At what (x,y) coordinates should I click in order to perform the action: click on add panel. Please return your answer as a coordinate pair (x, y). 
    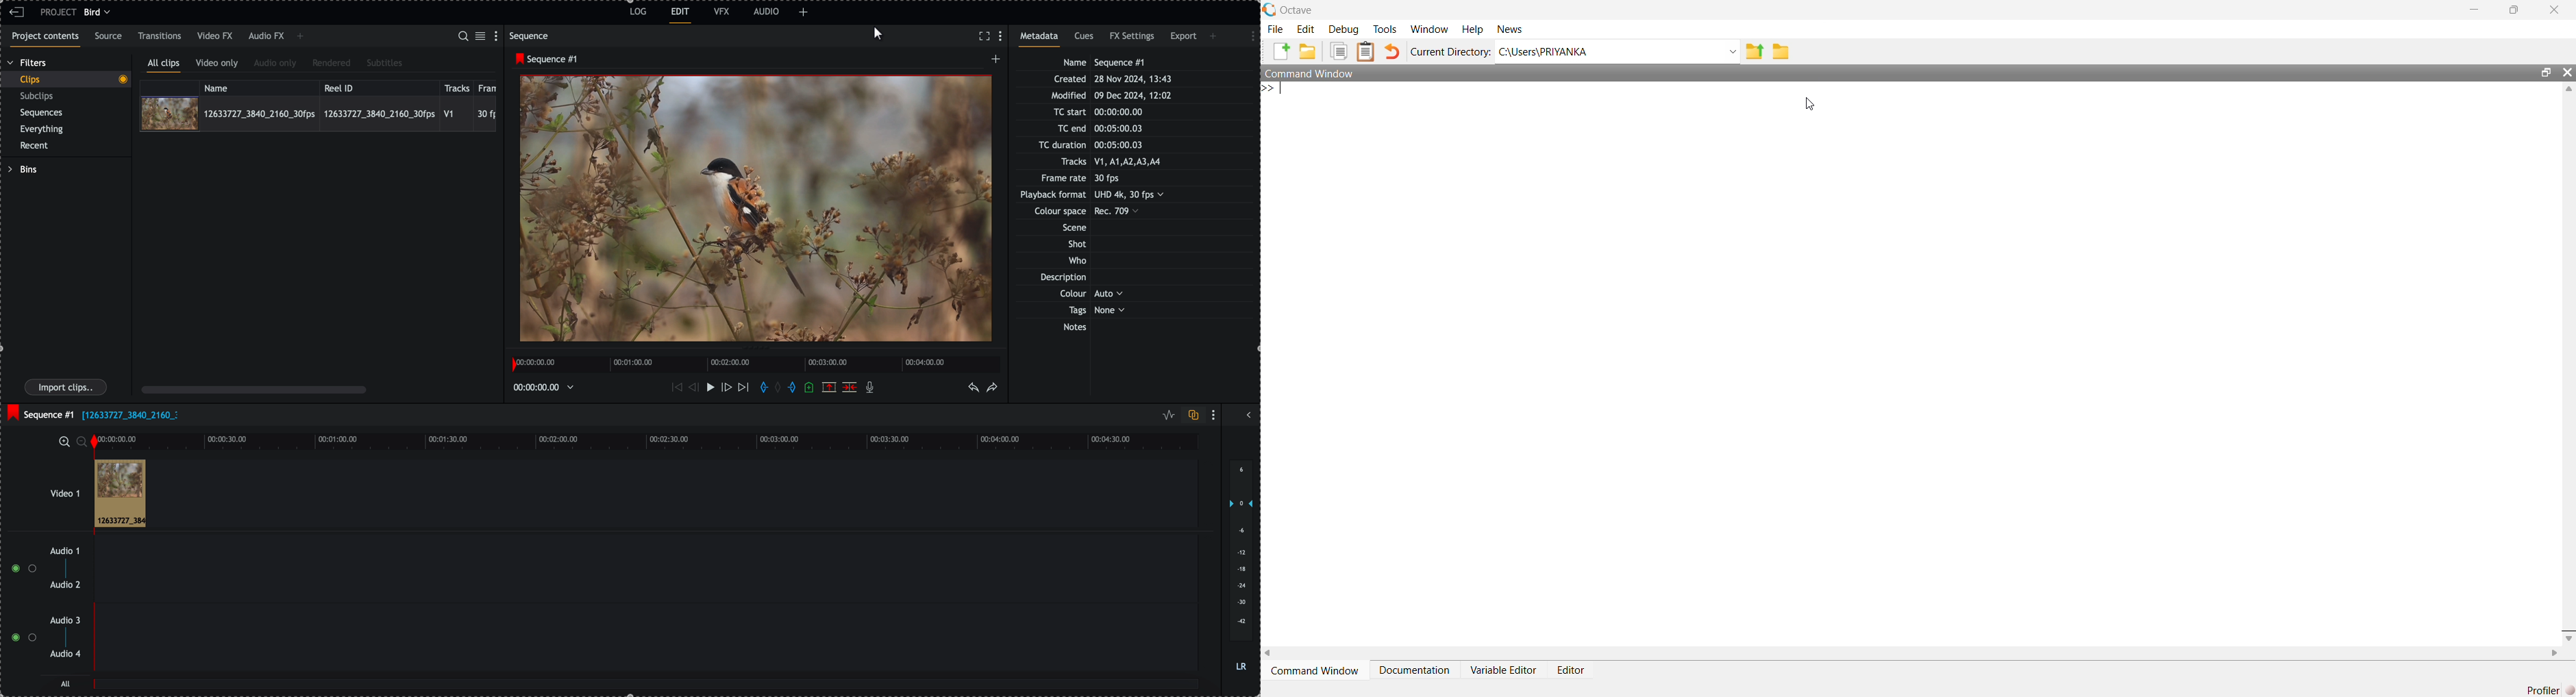
    Looking at the image, I should click on (804, 12).